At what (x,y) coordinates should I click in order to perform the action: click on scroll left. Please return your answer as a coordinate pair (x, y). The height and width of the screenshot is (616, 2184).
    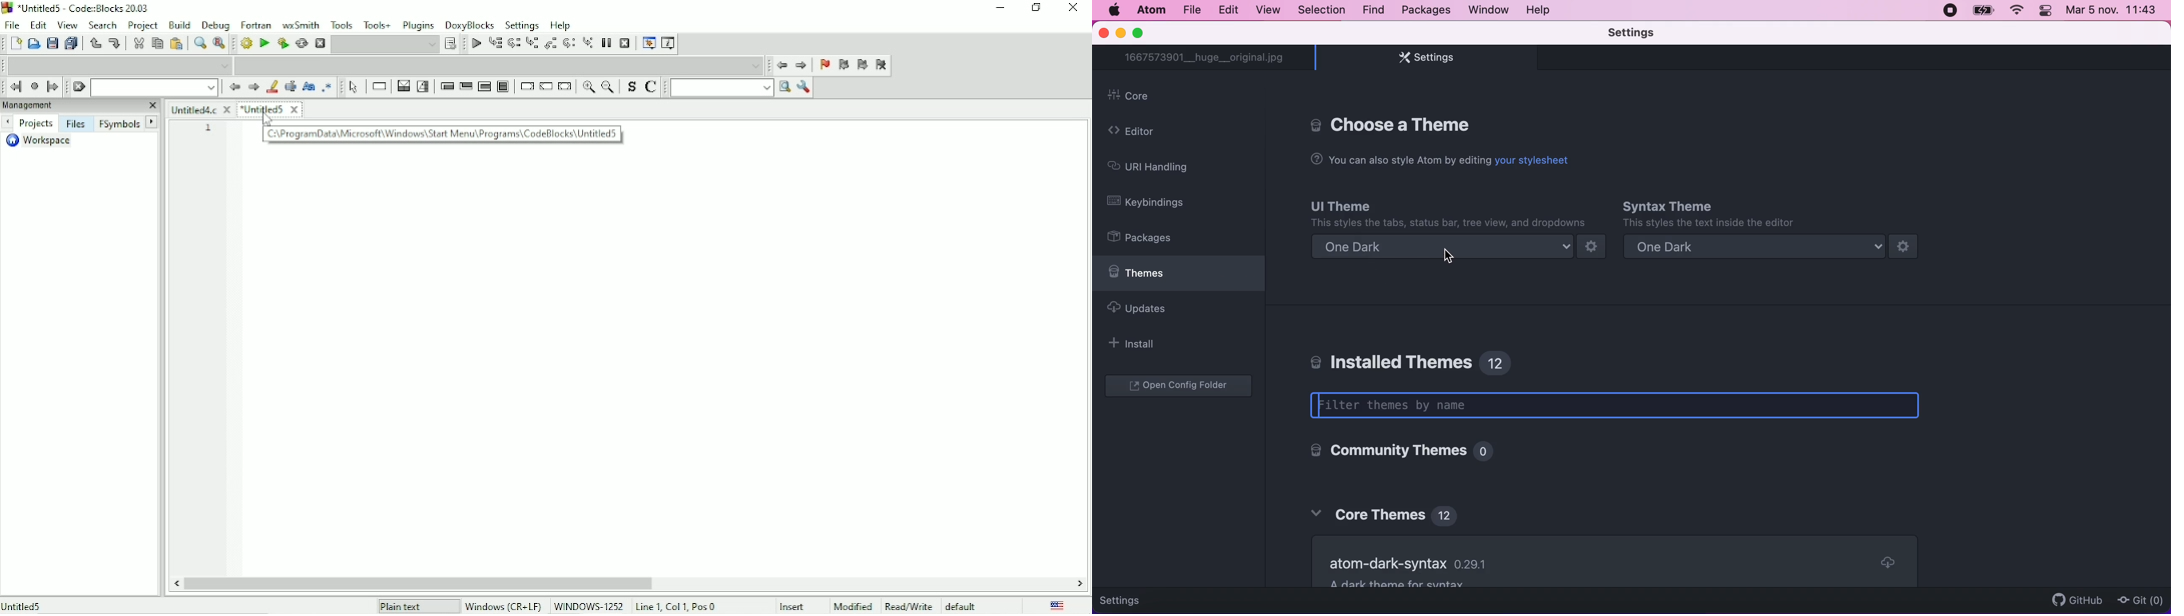
    Looking at the image, I should click on (176, 584).